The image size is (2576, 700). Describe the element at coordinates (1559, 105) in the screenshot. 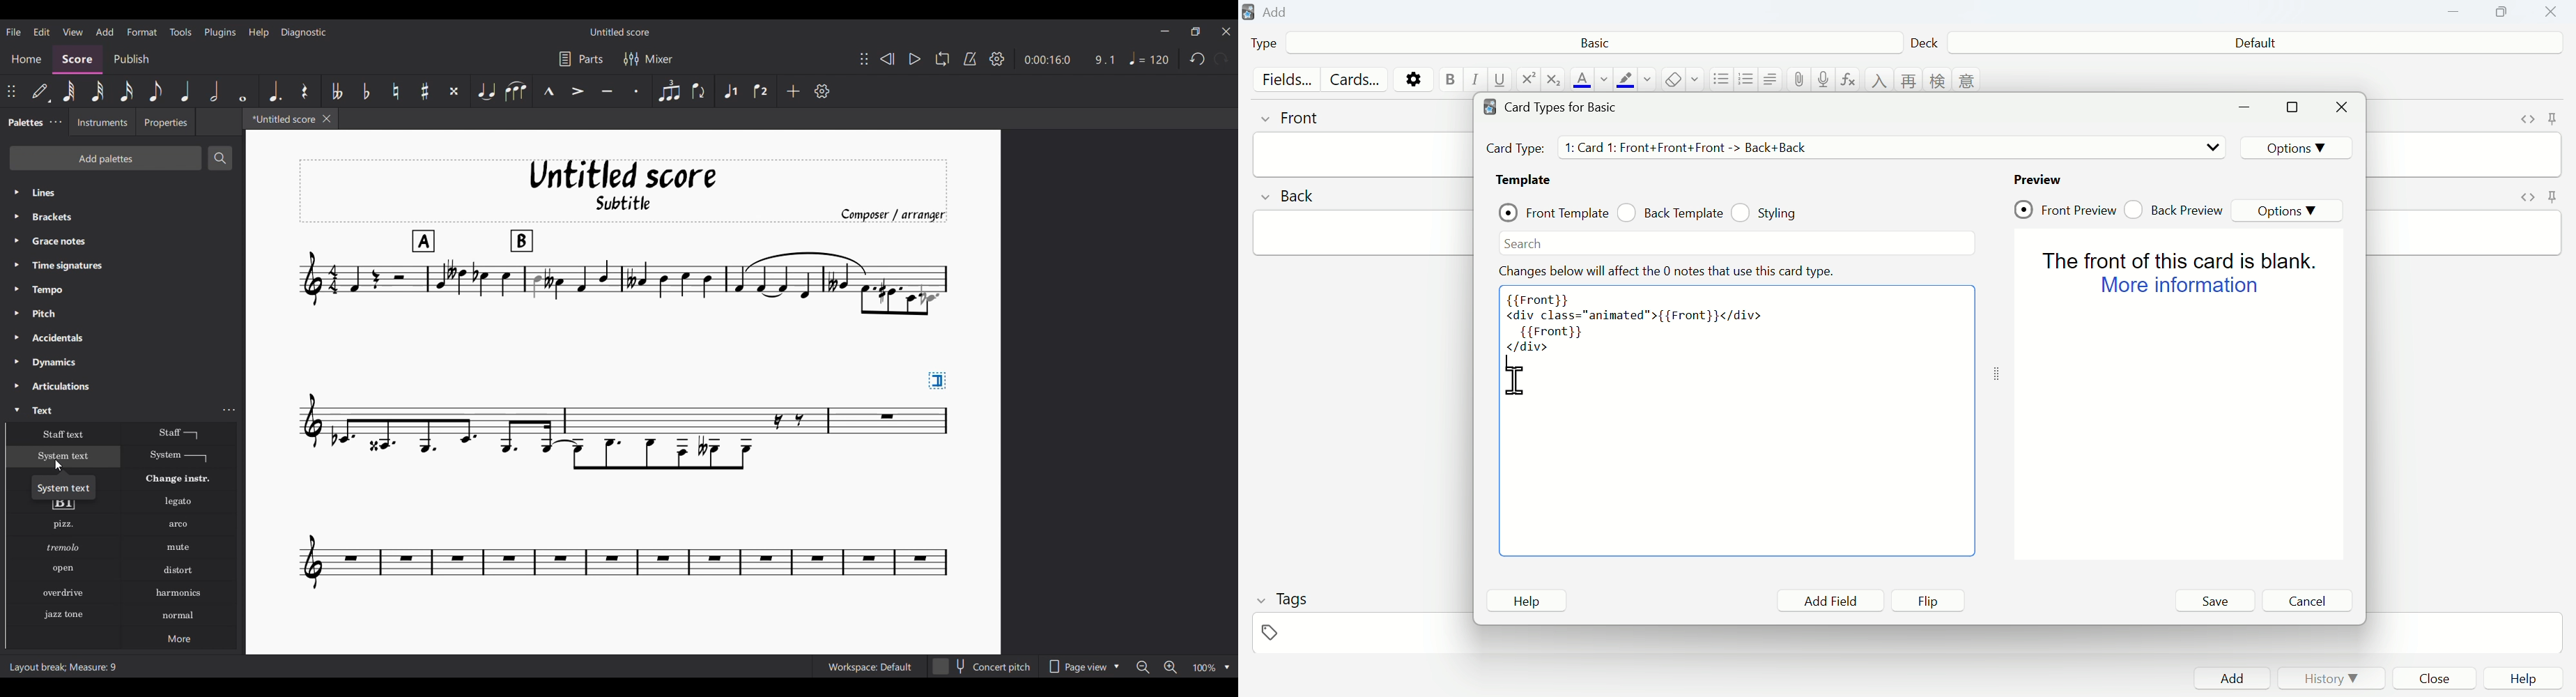

I see `Card types for Basic` at that location.